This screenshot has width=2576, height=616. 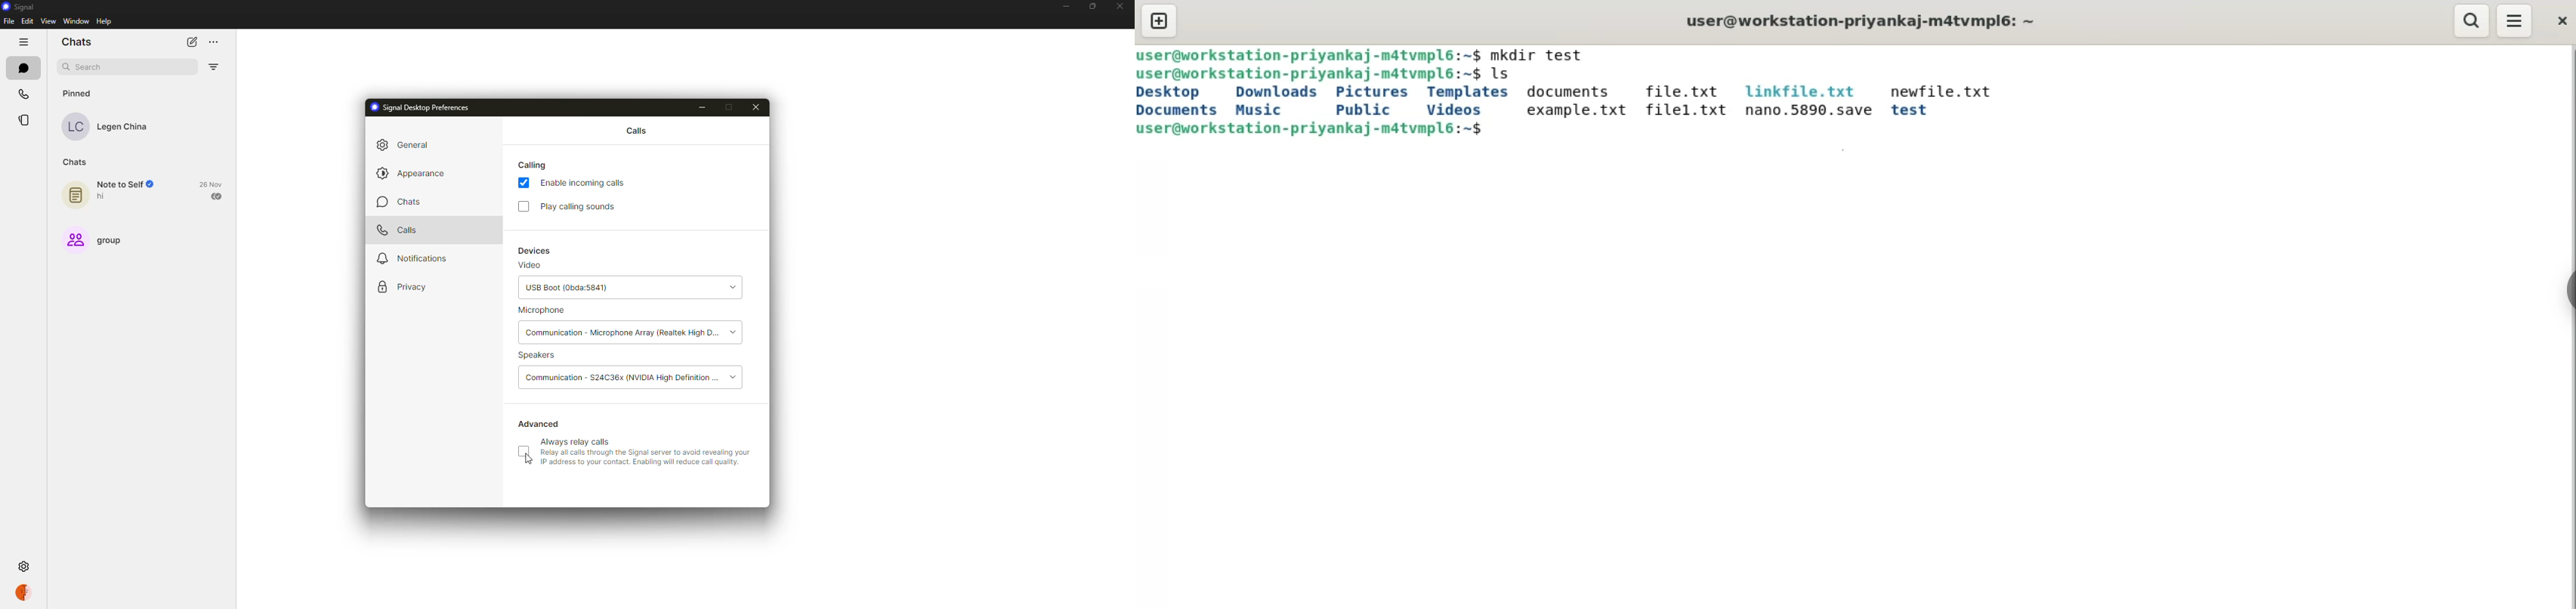 I want to click on filter, so click(x=213, y=68).